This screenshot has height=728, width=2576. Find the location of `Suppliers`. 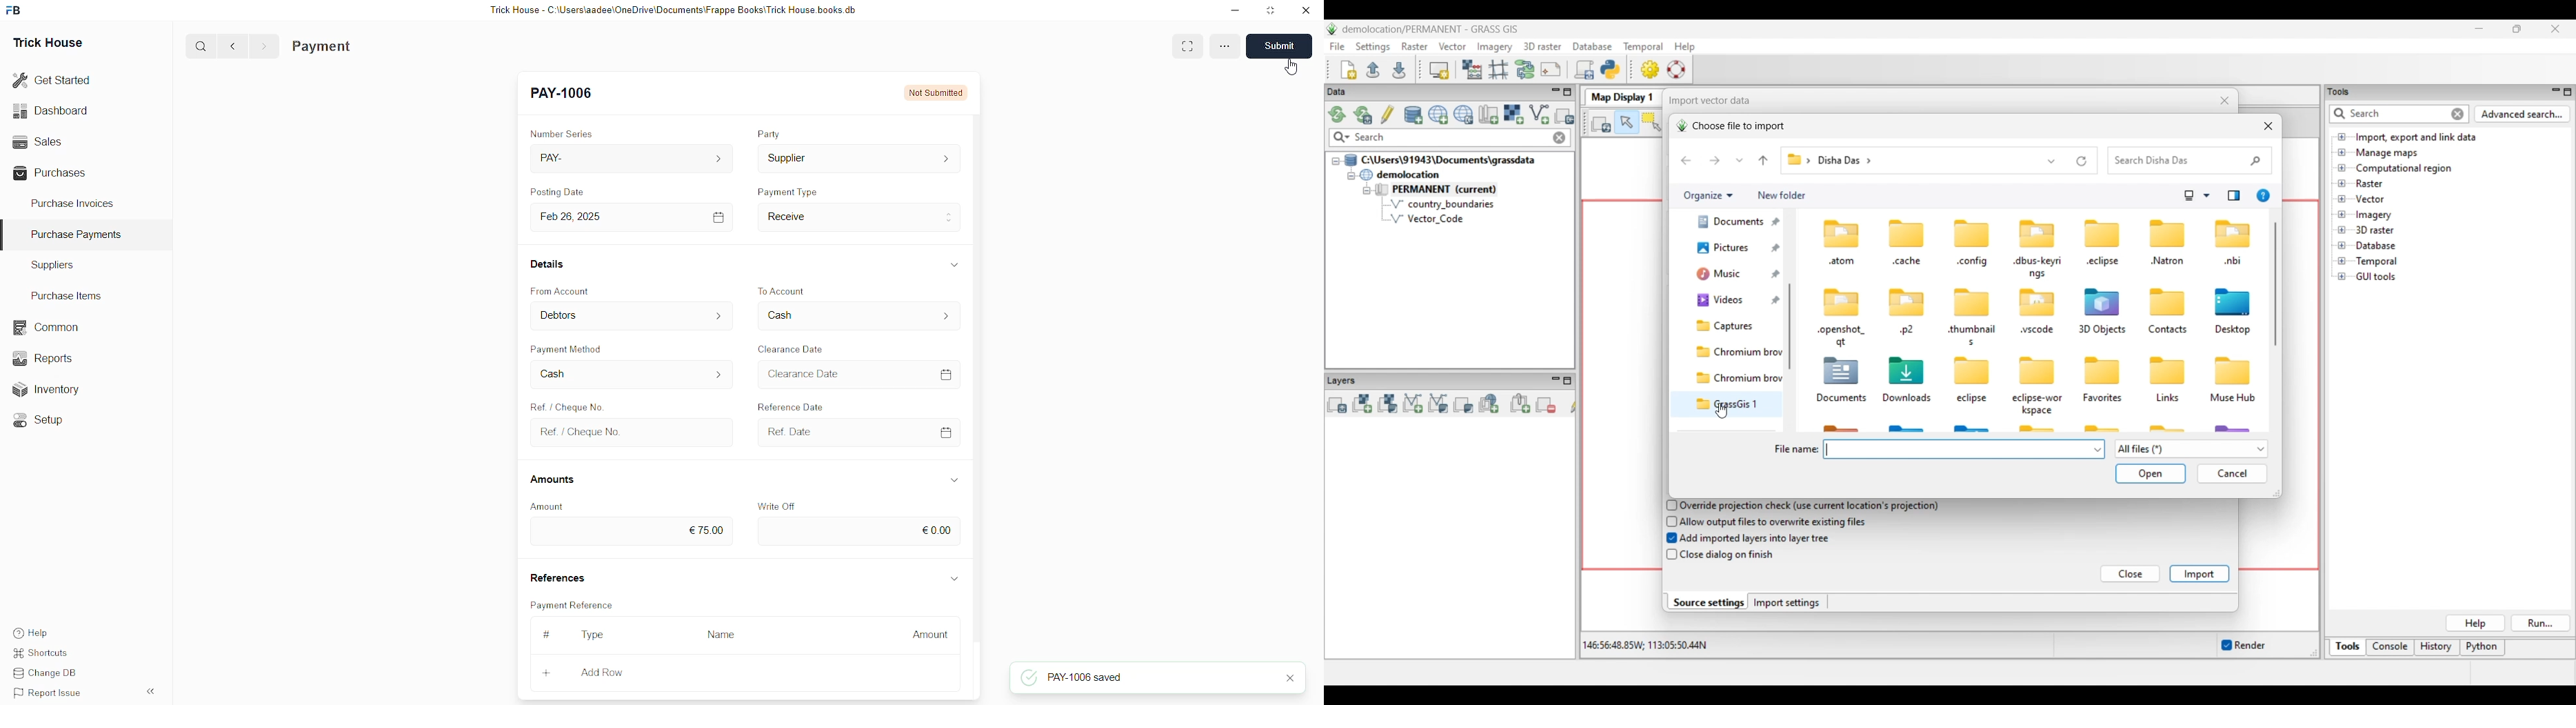

Suppliers is located at coordinates (68, 266).